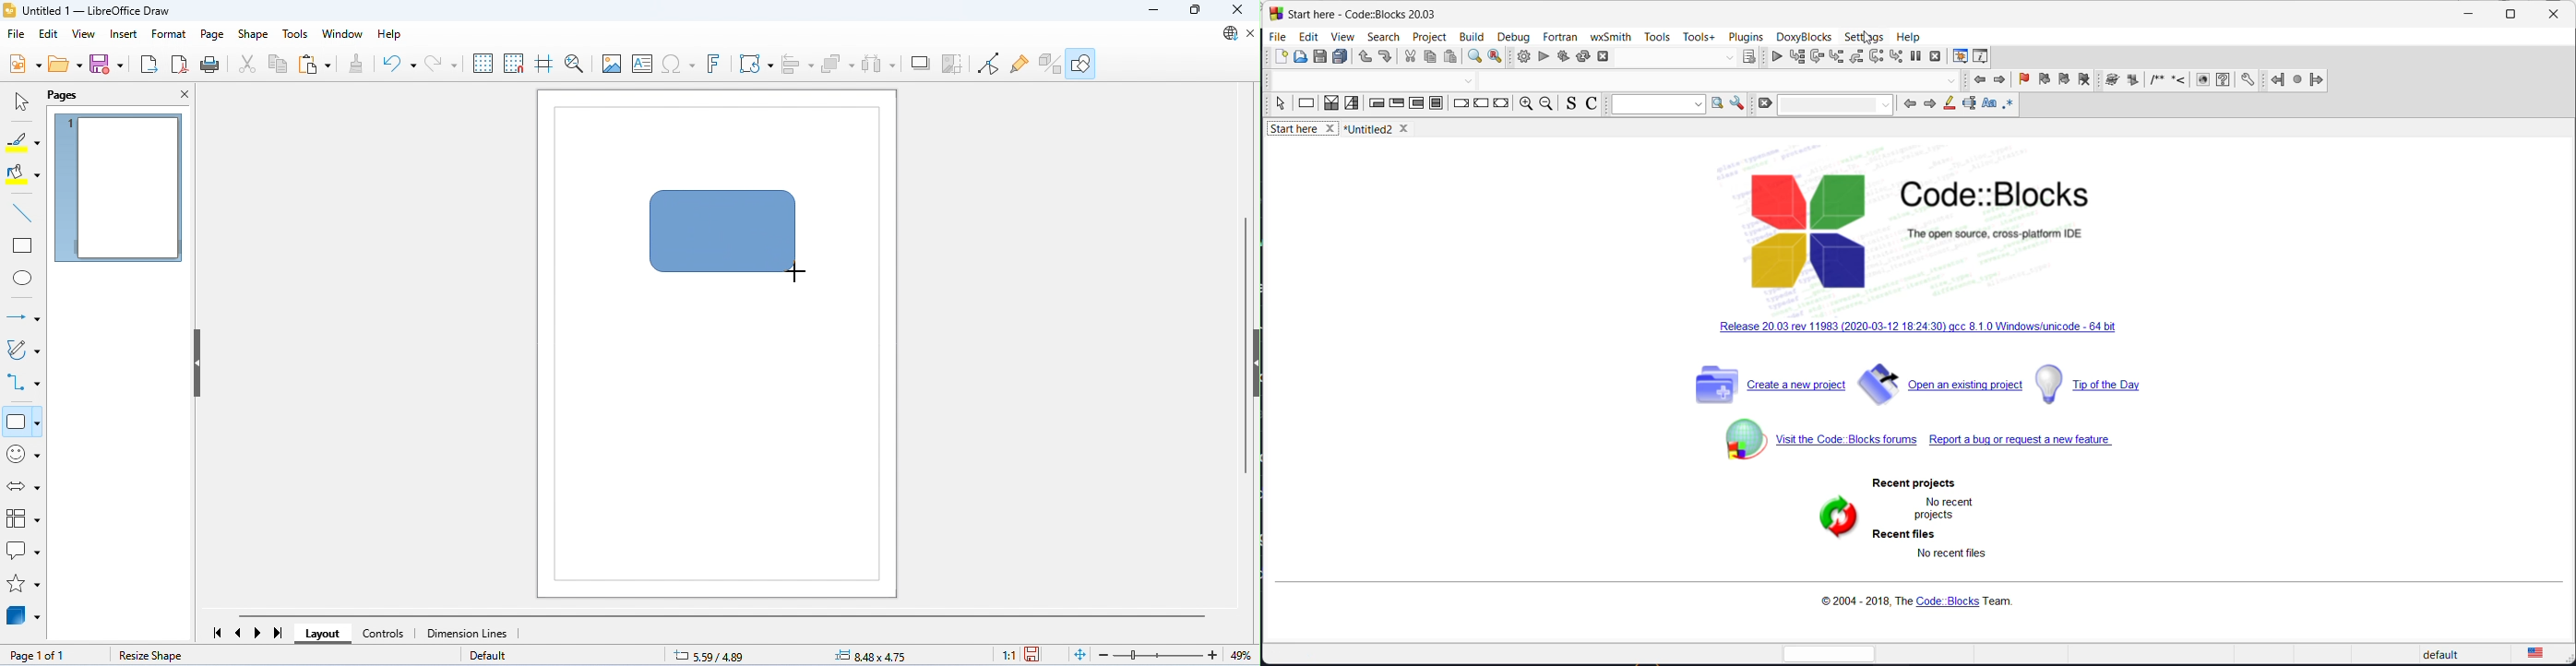  What do you see at coordinates (1746, 36) in the screenshot?
I see `plugins` at bounding box center [1746, 36].